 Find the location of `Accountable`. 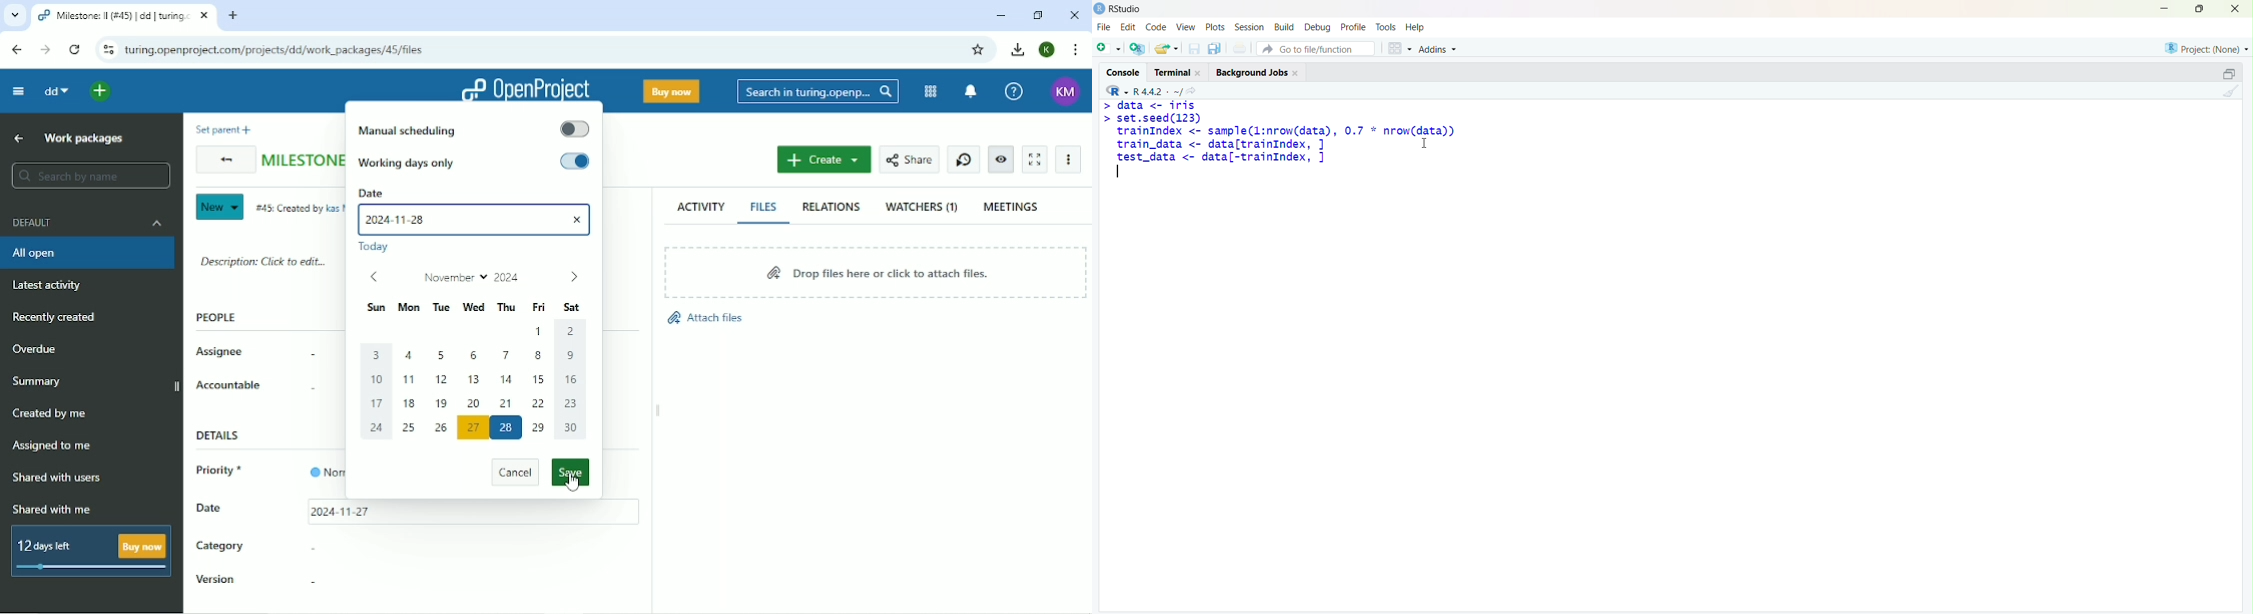

Accountable is located at coordinates (229, 385).